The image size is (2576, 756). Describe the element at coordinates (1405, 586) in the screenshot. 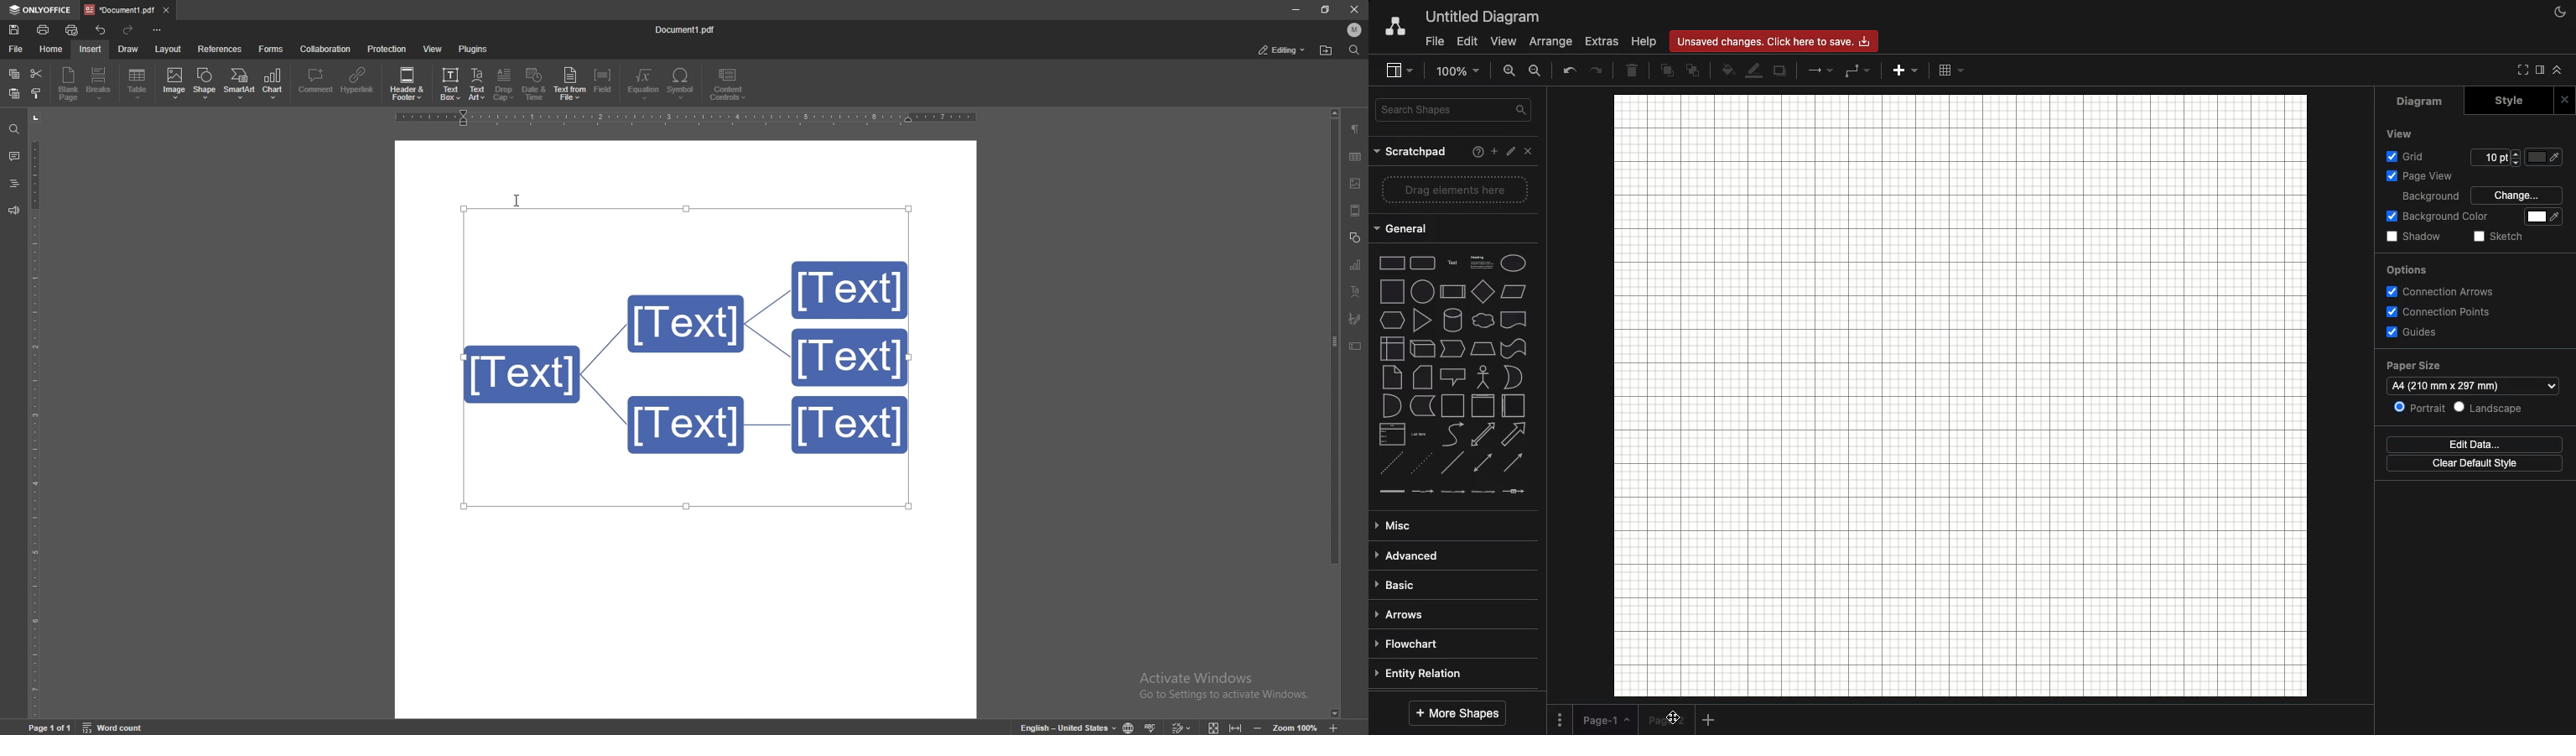

I see `Basic` at that location.